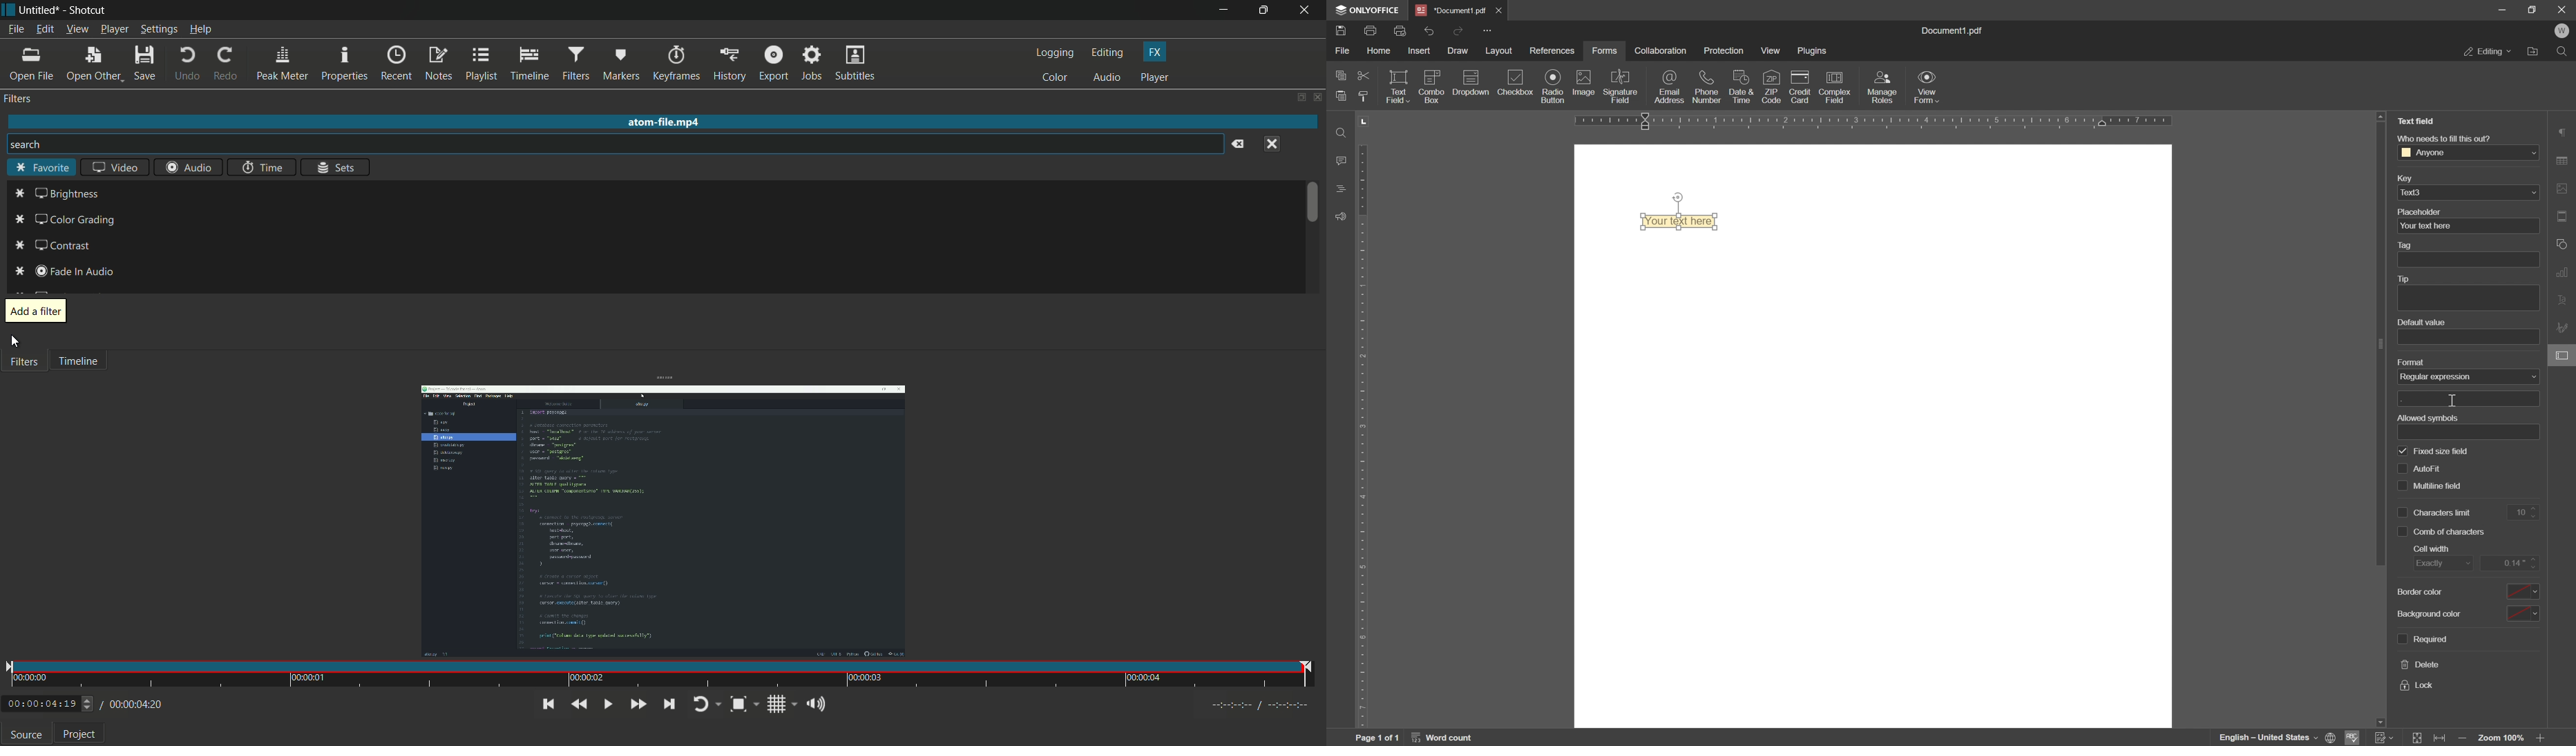  I want to click on textbox, so click(2475, 432).